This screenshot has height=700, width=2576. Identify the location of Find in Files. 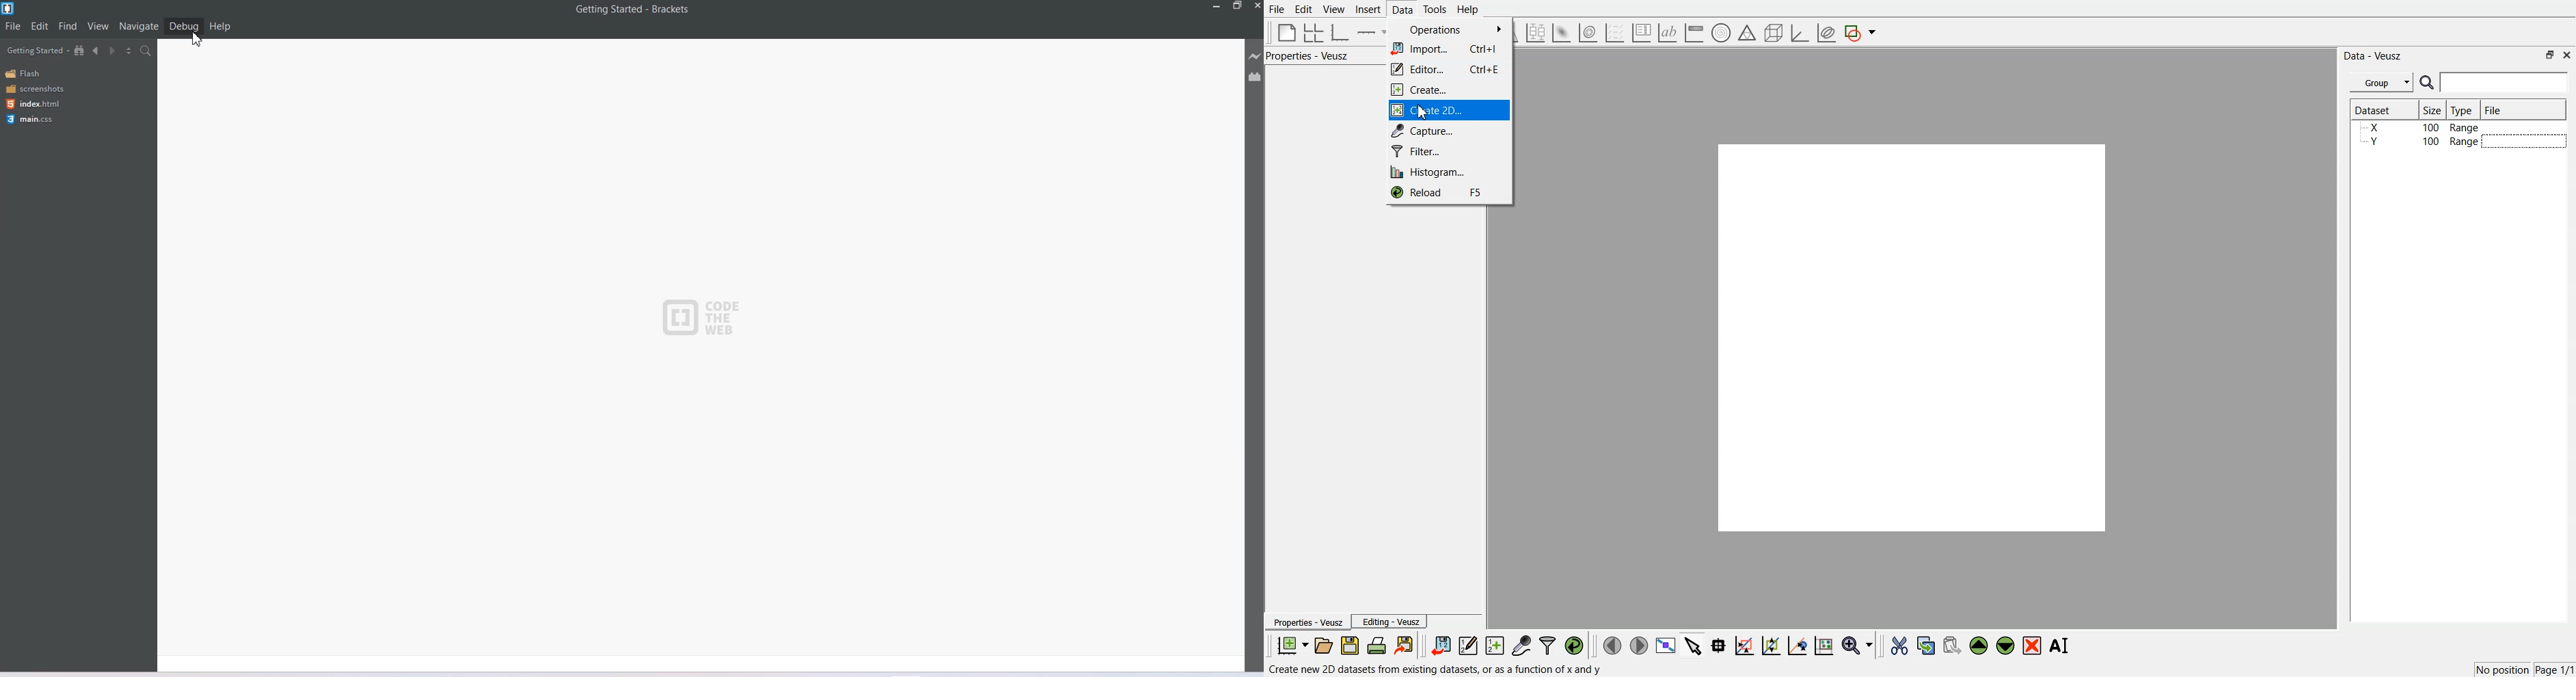
(146, 51).